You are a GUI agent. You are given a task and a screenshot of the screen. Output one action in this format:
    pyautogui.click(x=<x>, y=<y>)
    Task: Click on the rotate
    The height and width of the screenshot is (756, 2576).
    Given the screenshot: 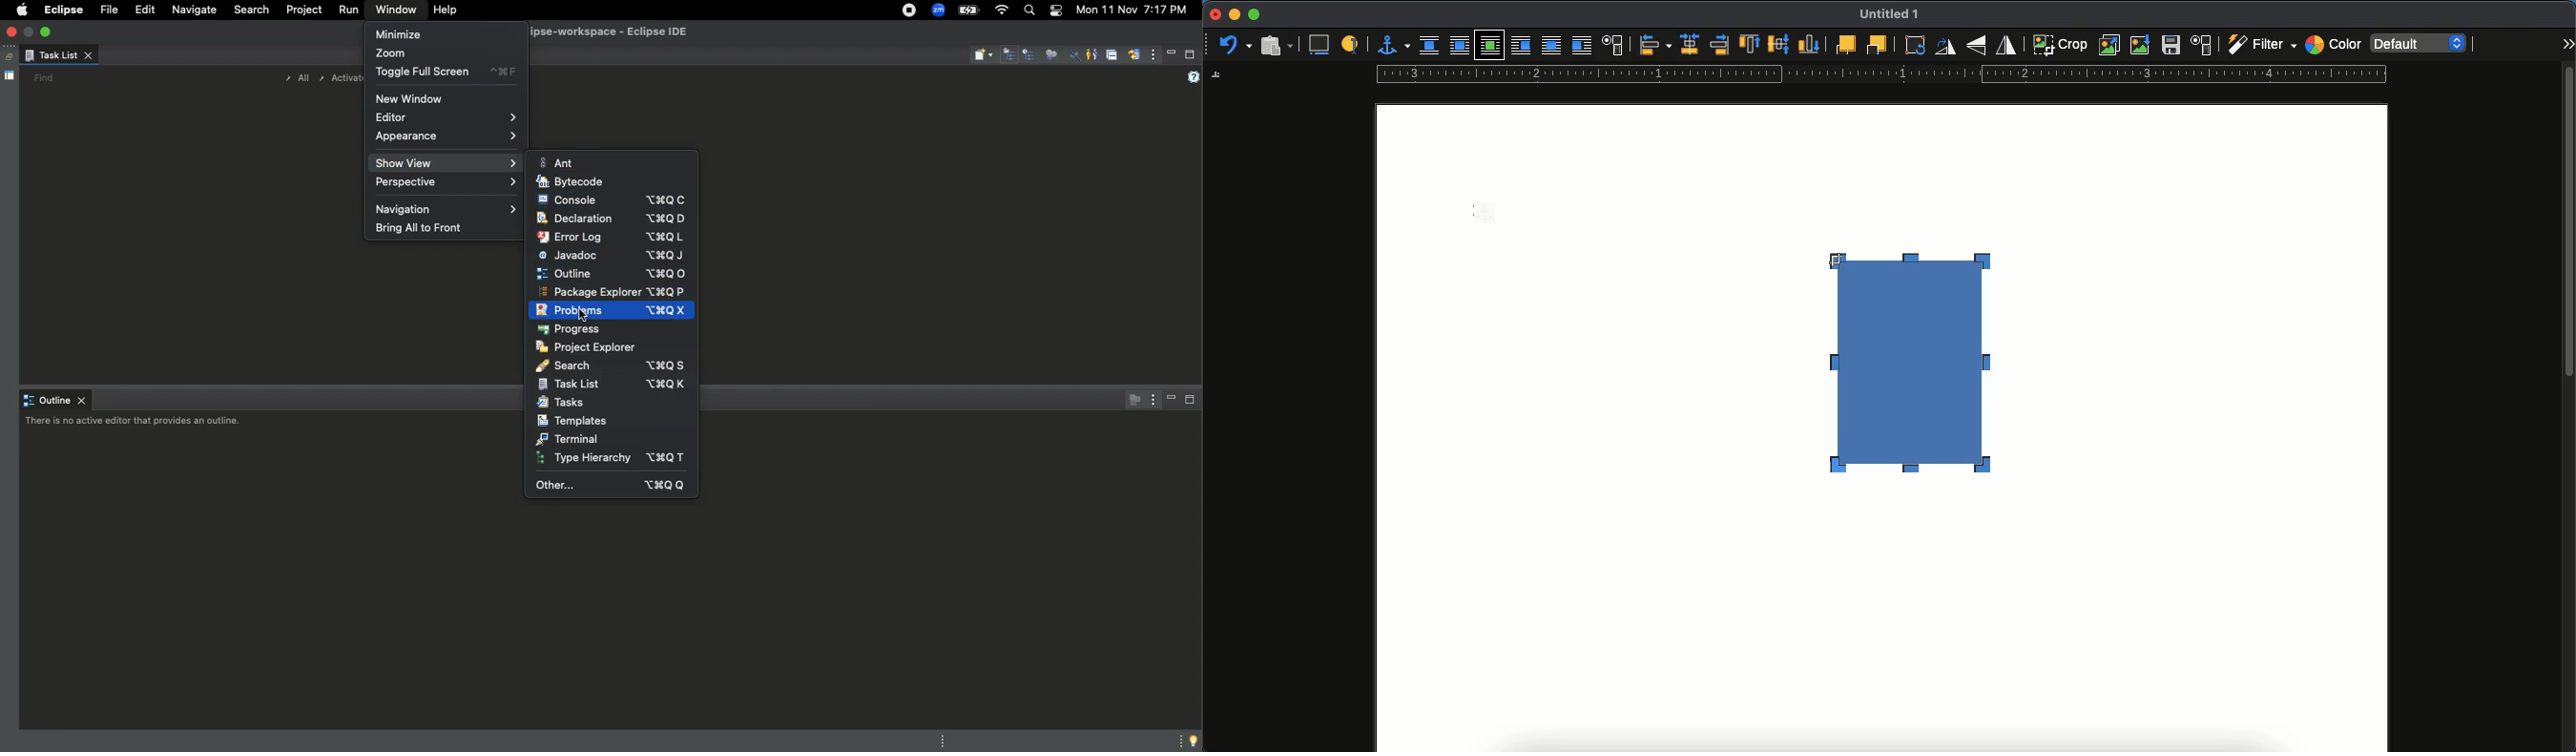 What is the action you would take?
    pyautogui.click(x=1912, y=45)
    